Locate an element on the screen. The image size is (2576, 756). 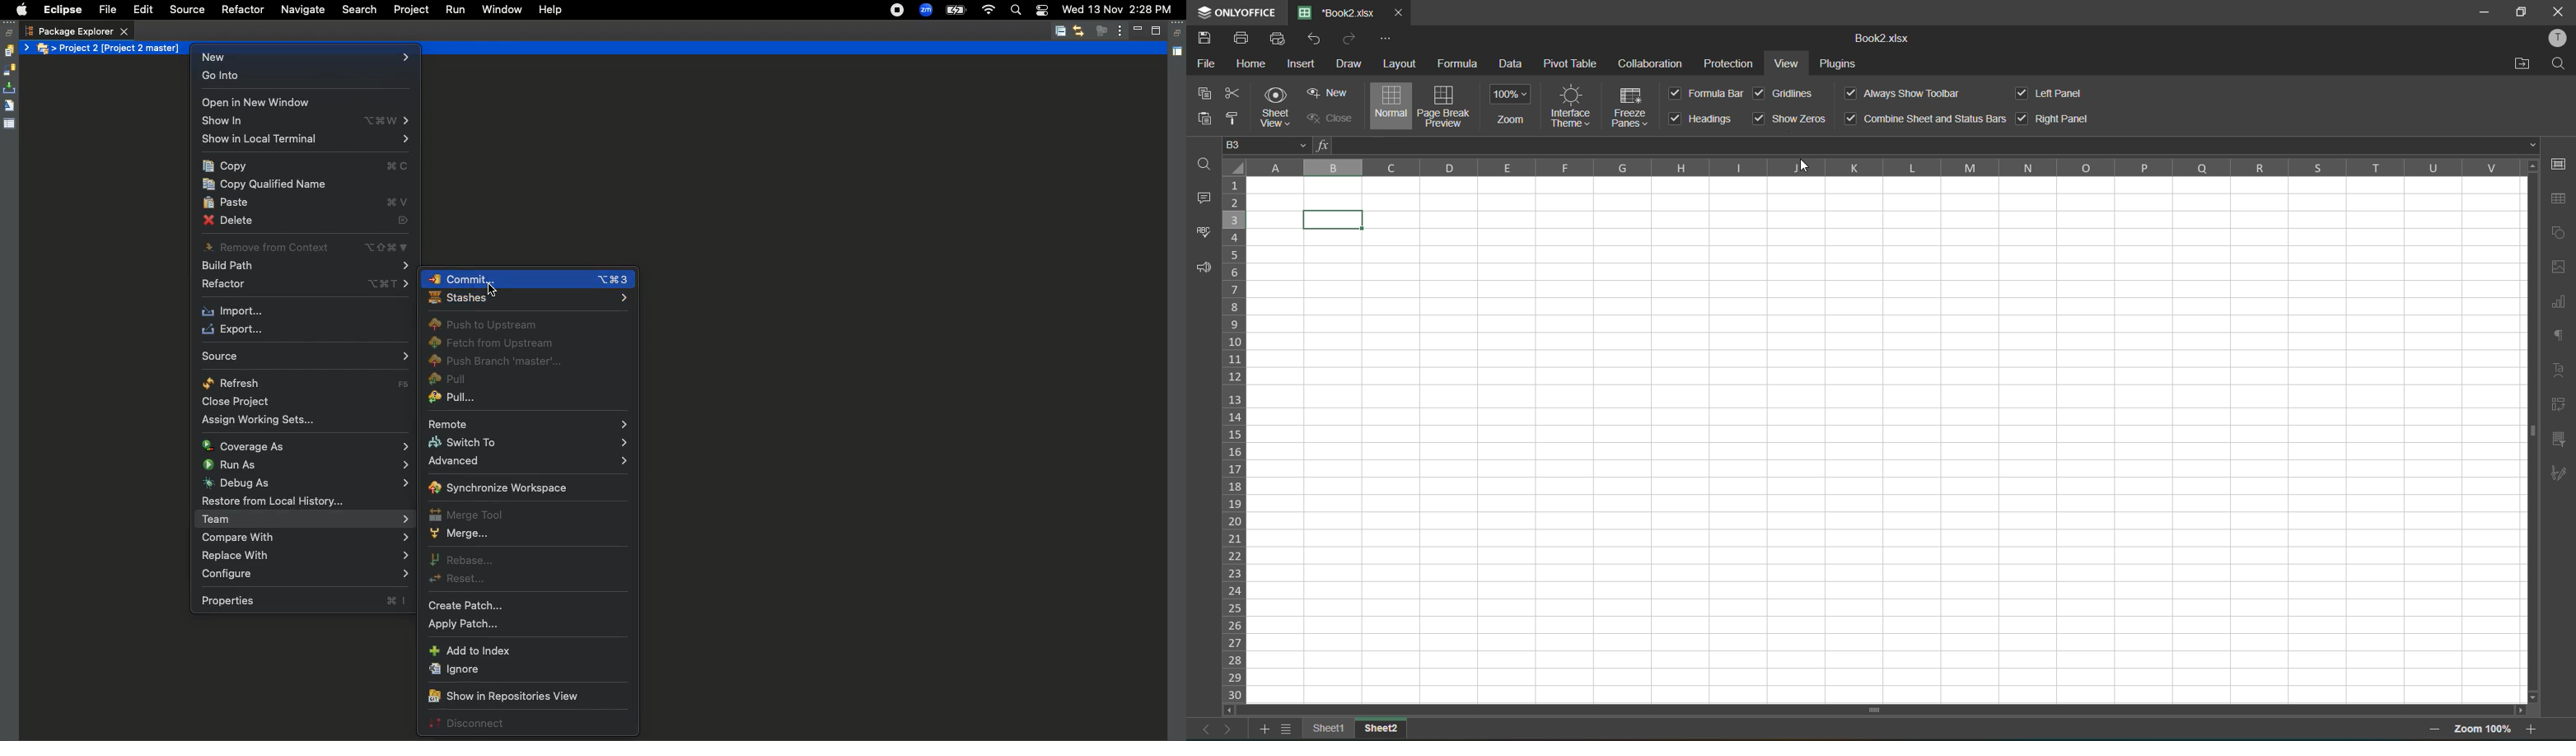
always show toolbar is located at coordinates (1904, 94).